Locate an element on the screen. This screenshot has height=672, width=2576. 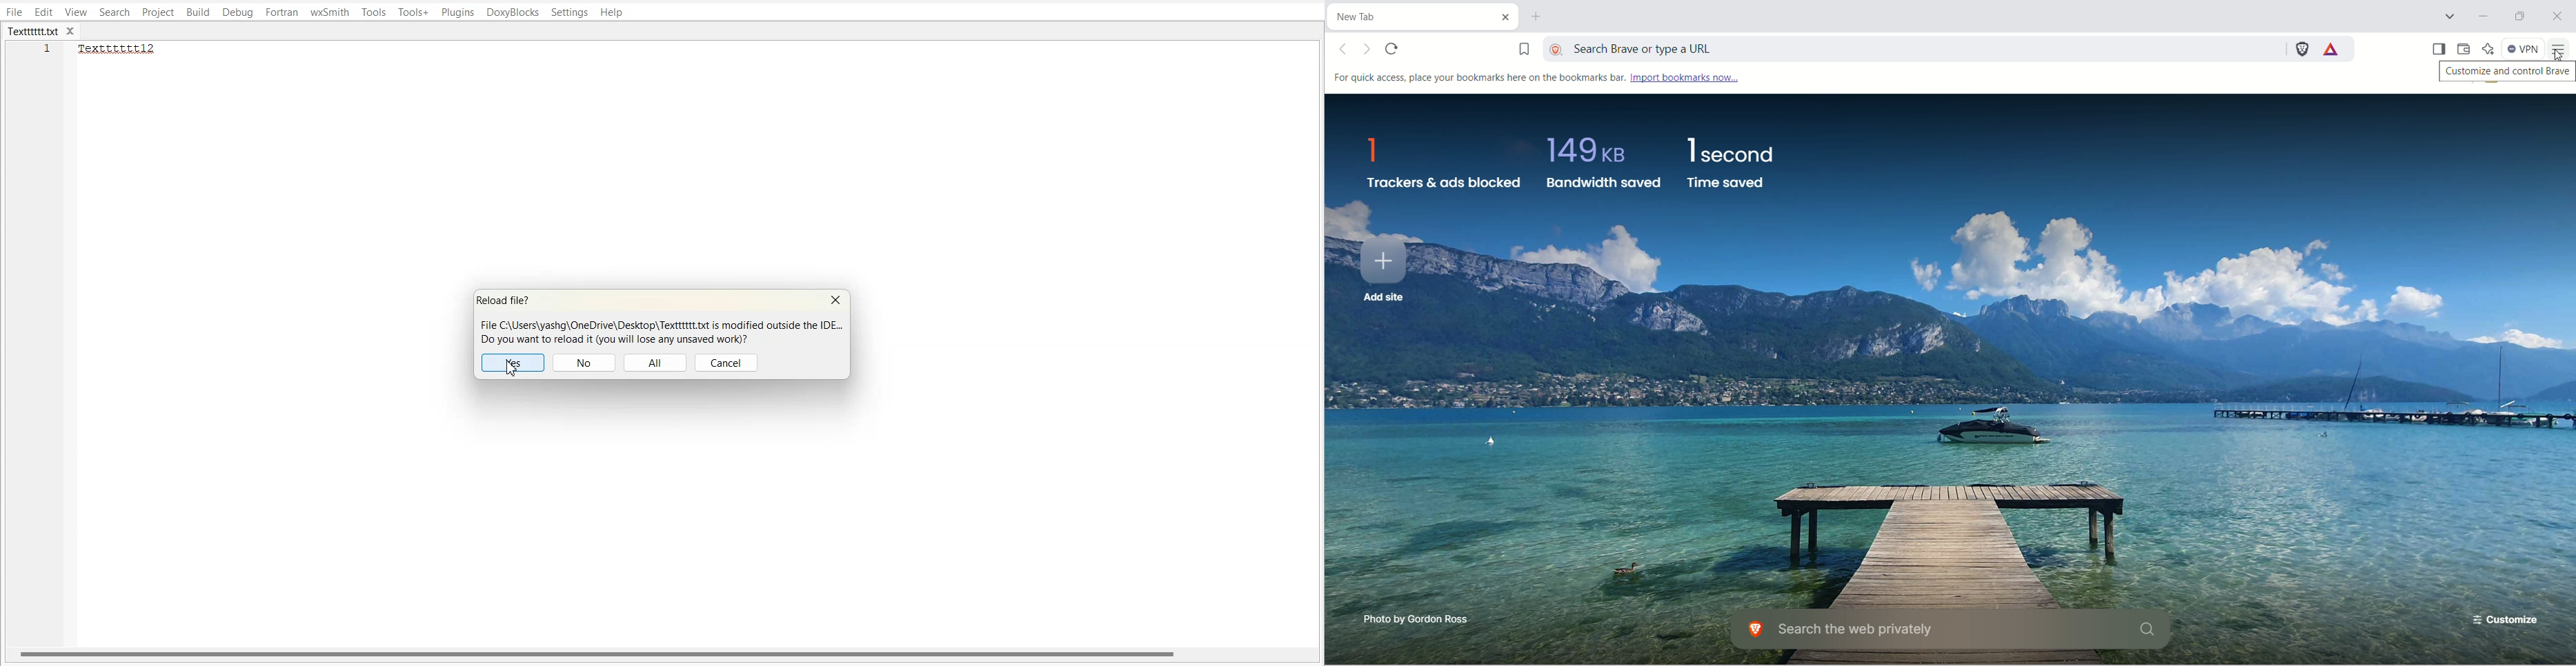
File is located at coordinates (14, 12).